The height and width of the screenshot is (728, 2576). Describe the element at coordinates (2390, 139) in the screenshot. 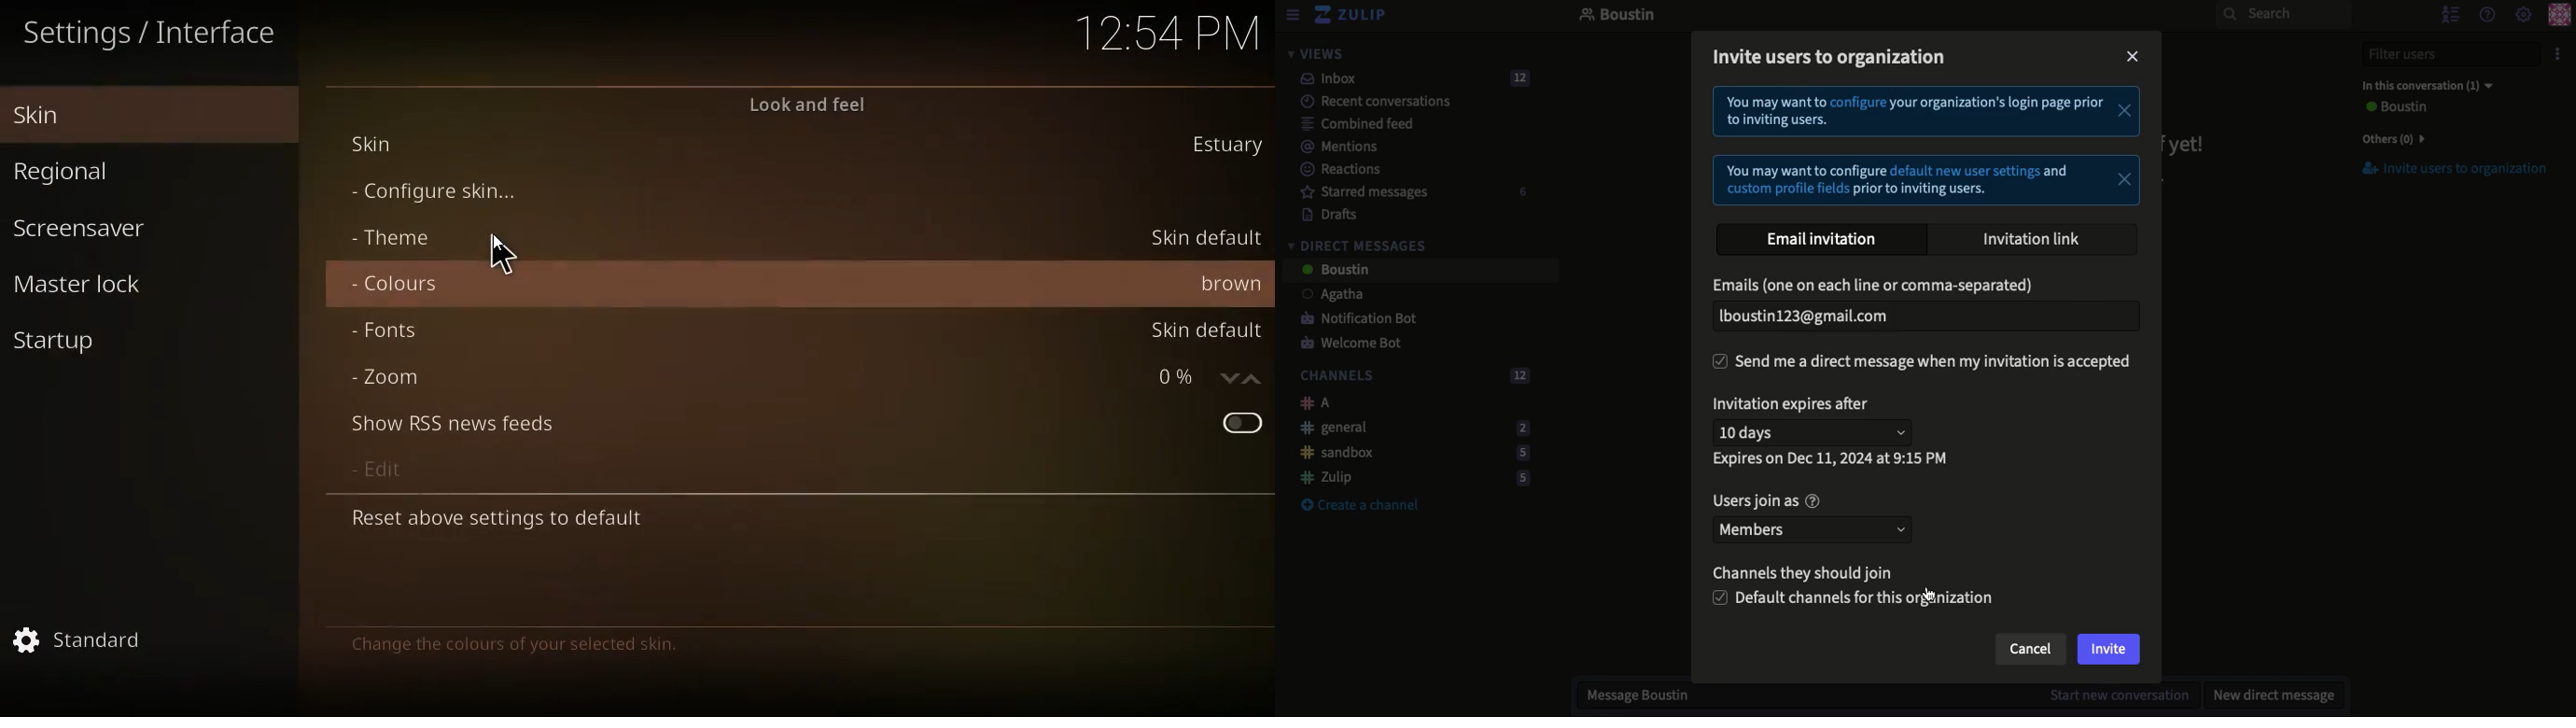

I see `Others` at that location.